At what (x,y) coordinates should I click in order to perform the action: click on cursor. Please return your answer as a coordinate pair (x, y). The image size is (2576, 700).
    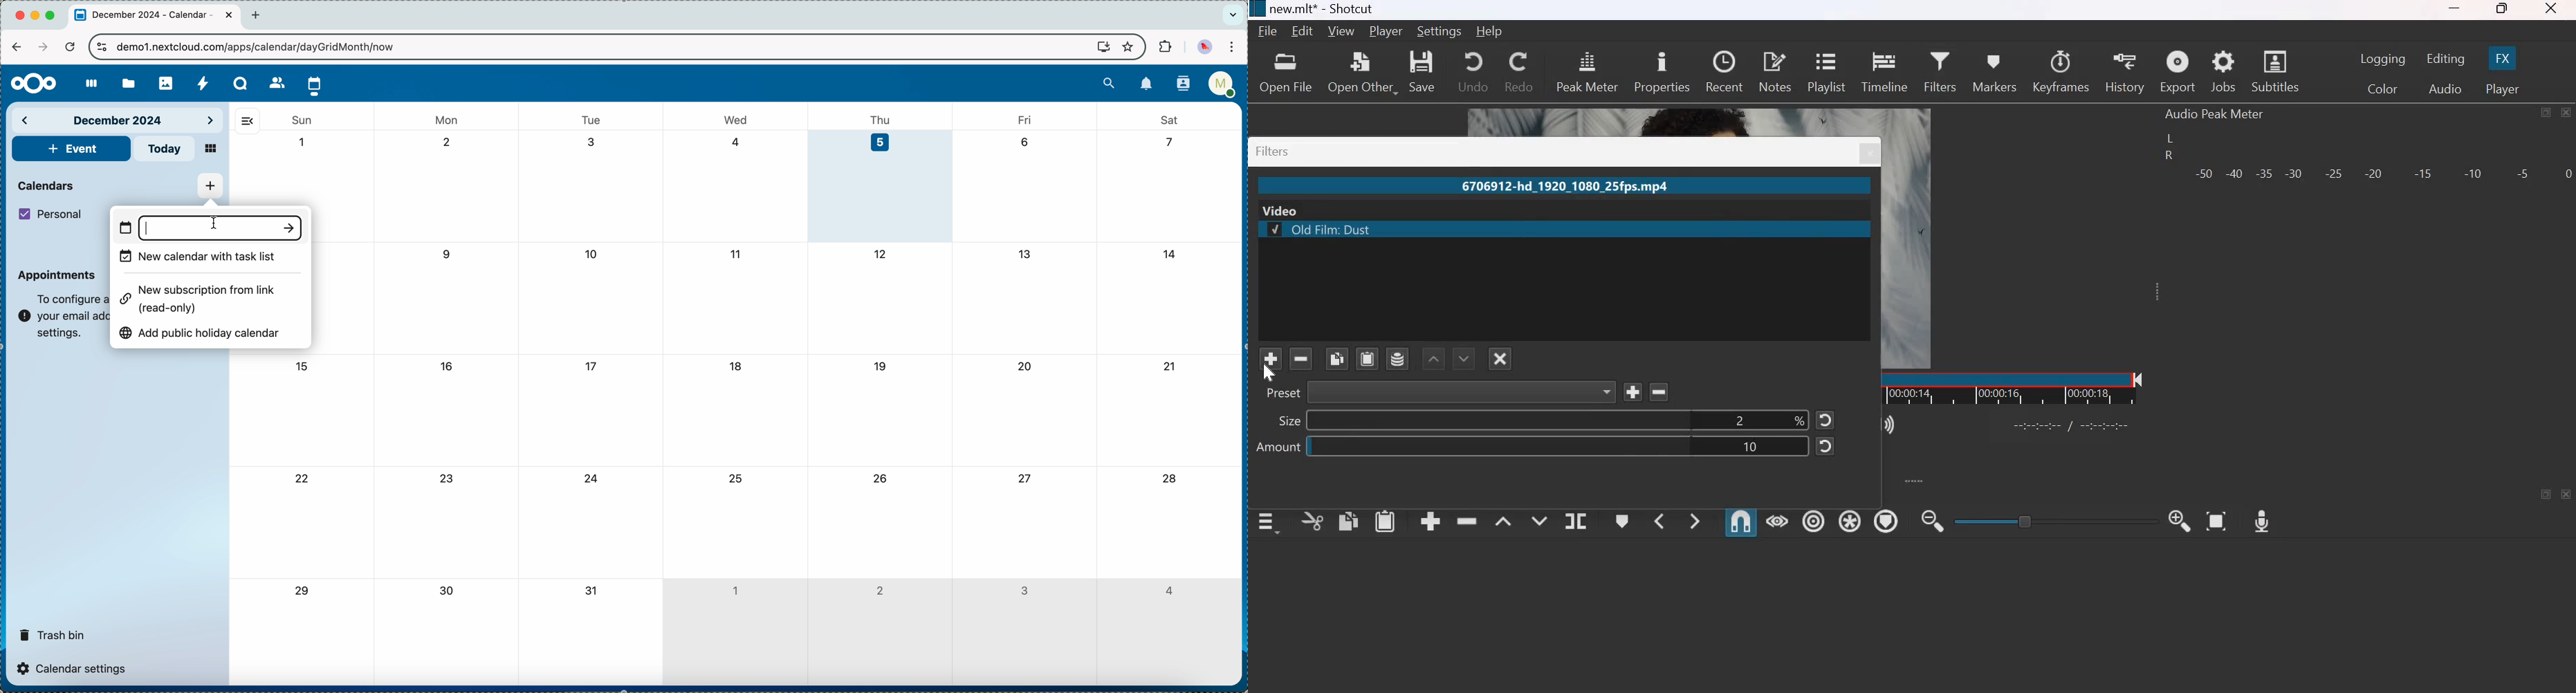
    Looking at the image, I should click on (1277, 378).